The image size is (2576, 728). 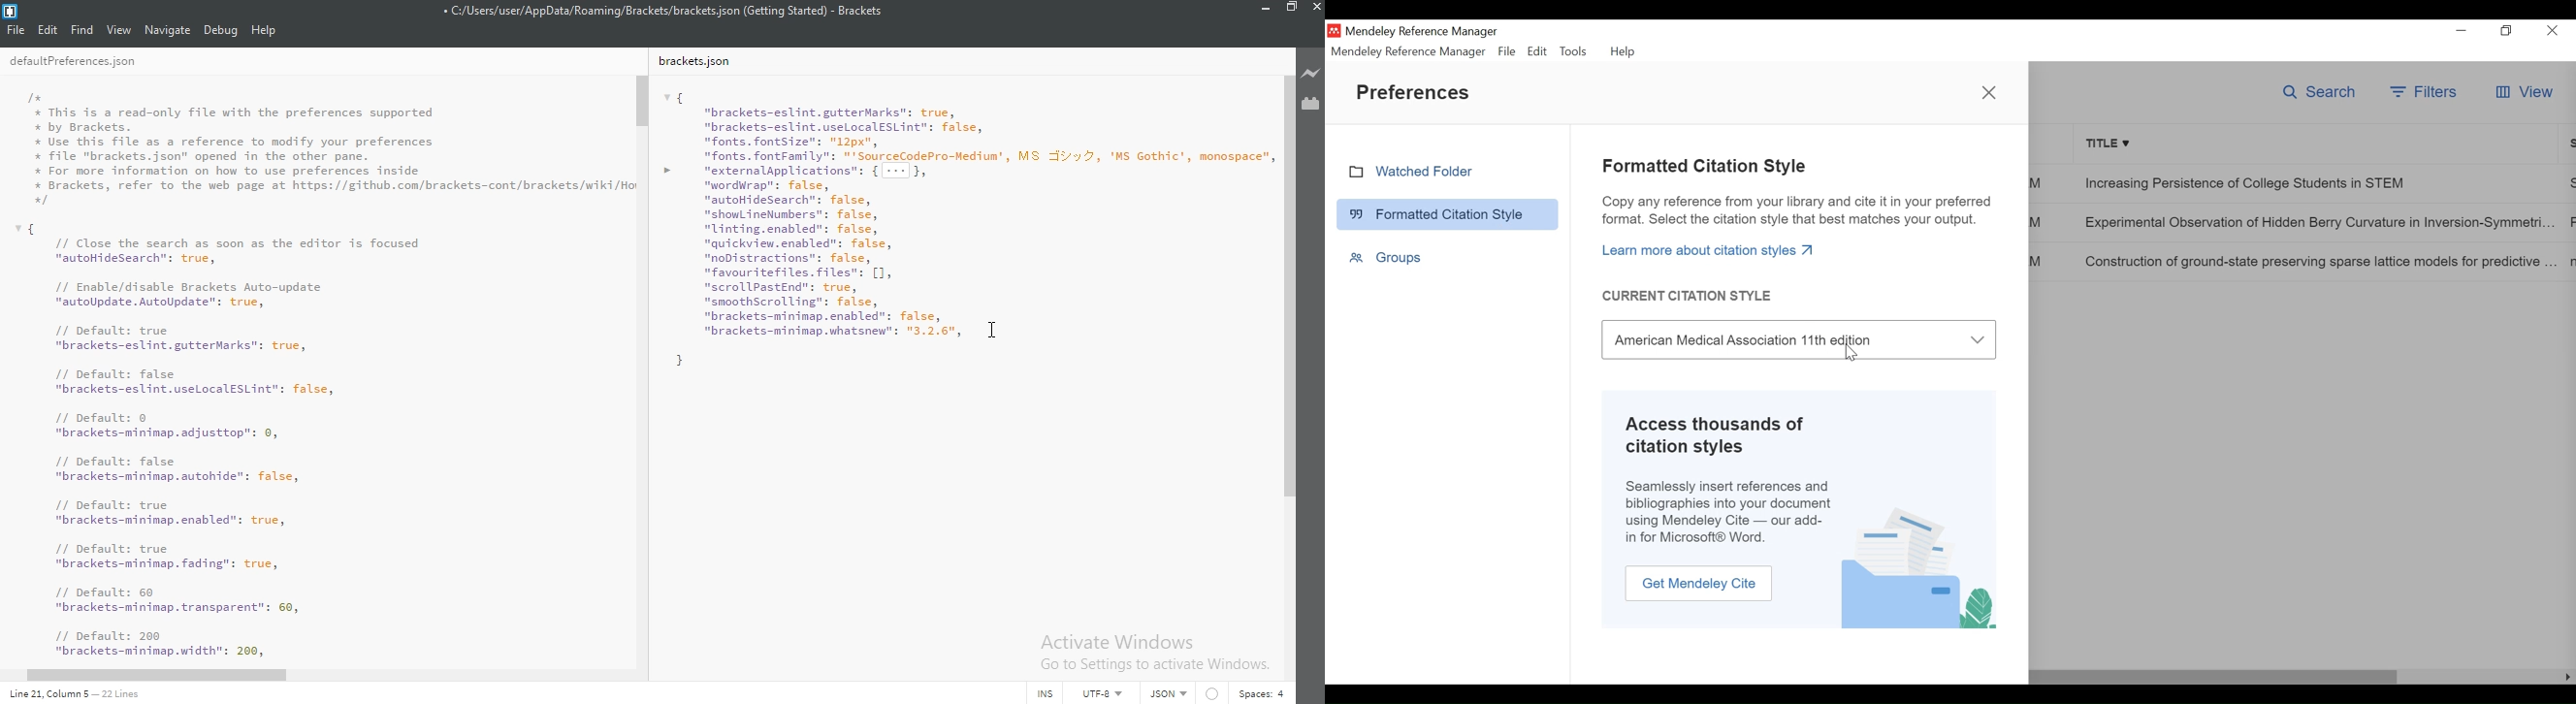 I want to click on defaultPreference.json, so click(x=95, y=62).